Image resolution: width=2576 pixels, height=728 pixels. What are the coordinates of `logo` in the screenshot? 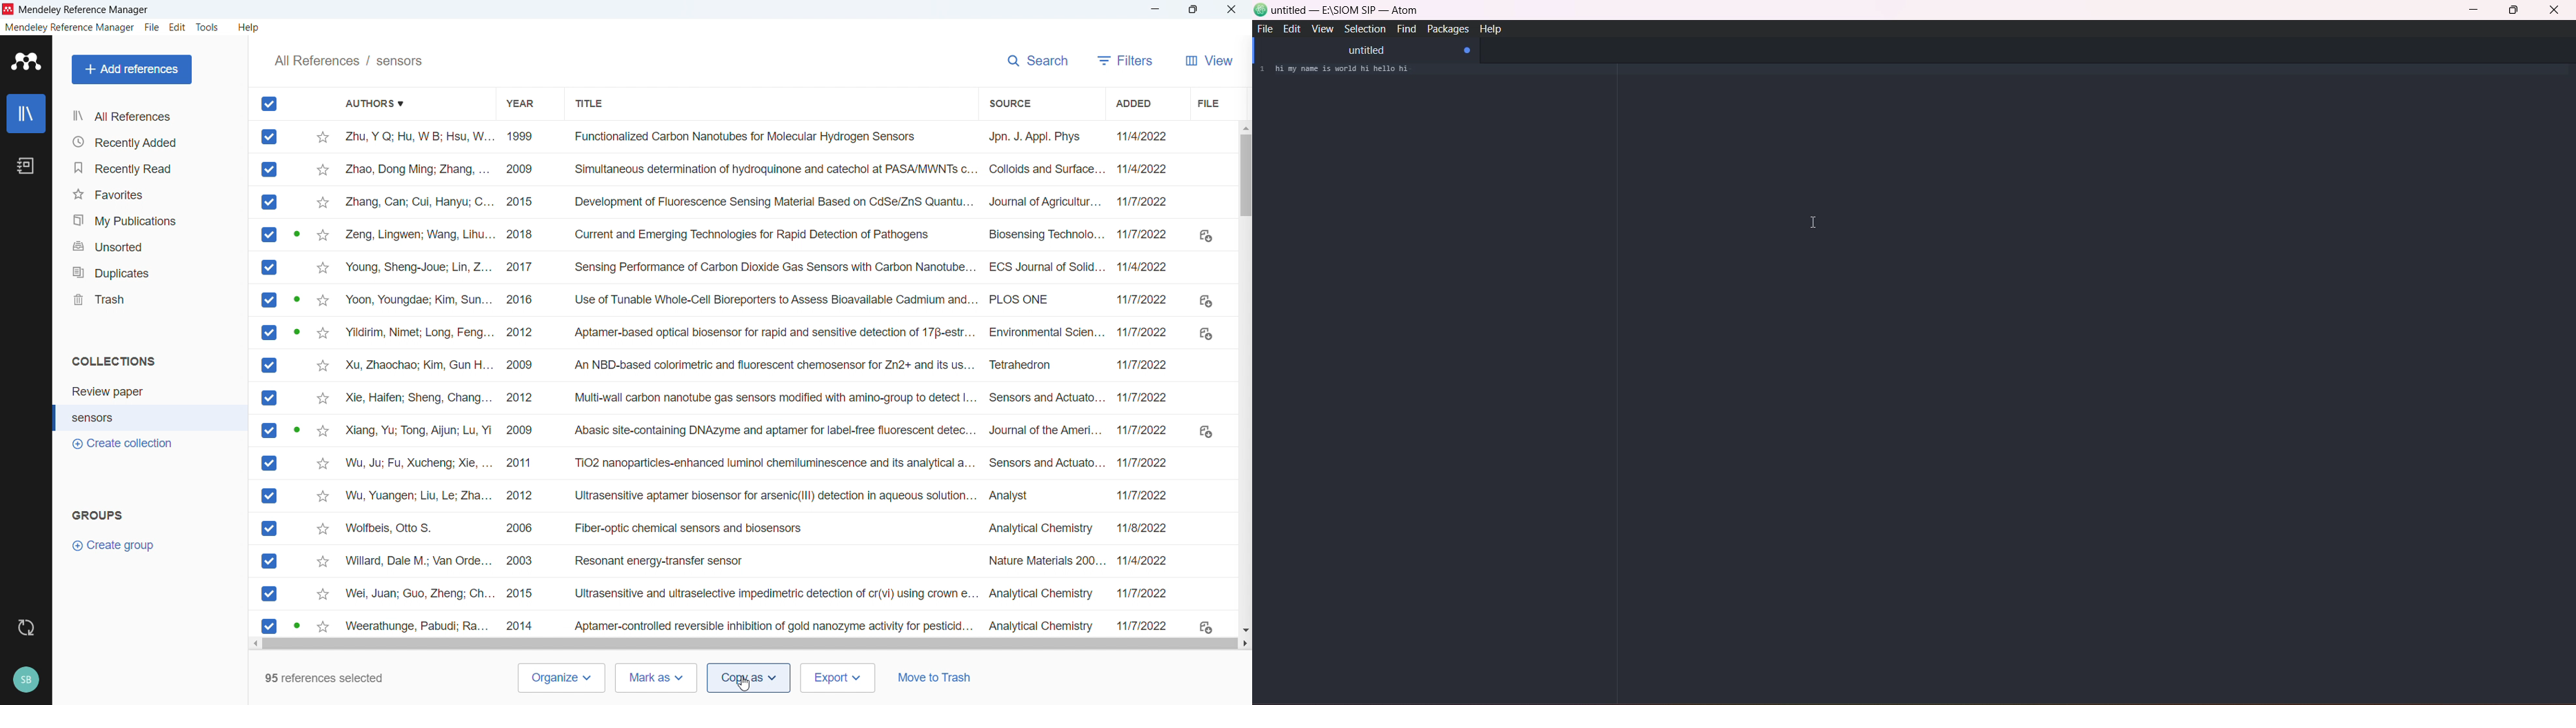 It's located at (27, 61).